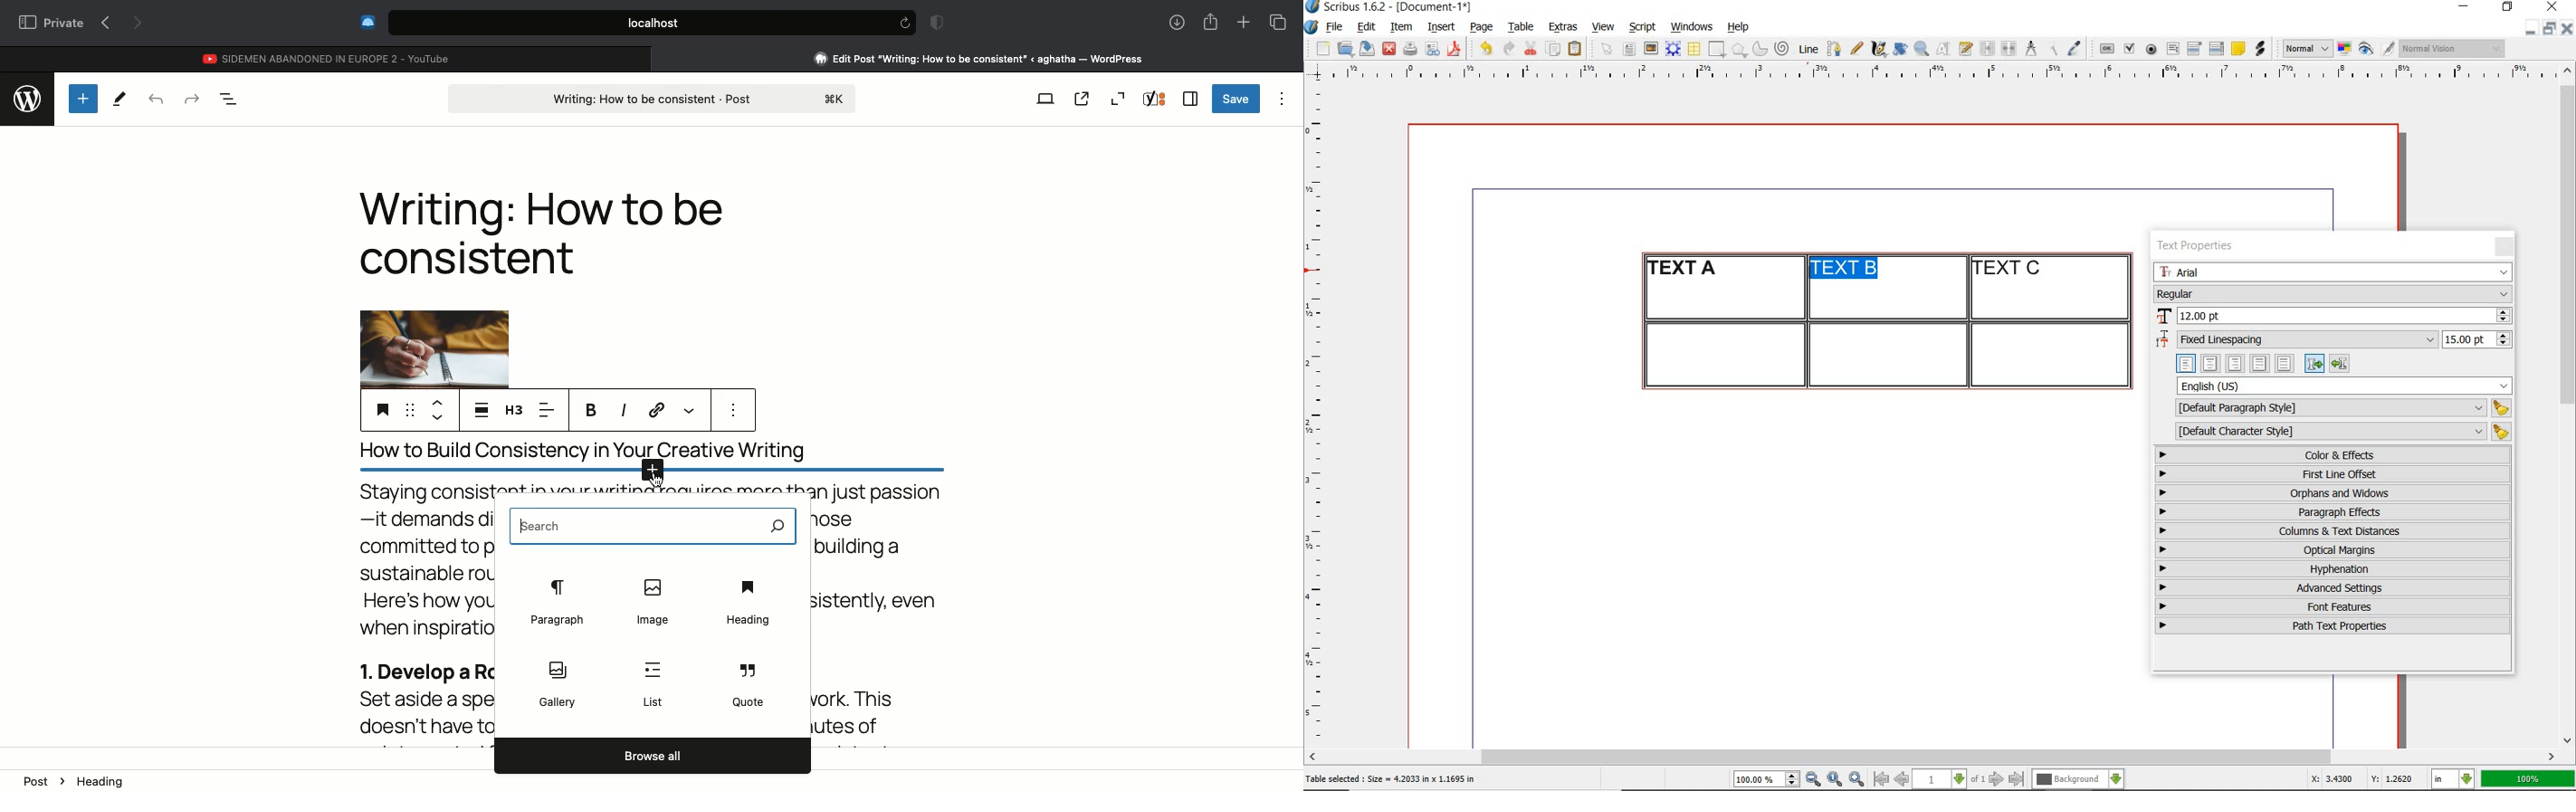 The height and width of the screenshot is (812, 2576). I want to click on columns & text distances, so click(2336, 531).